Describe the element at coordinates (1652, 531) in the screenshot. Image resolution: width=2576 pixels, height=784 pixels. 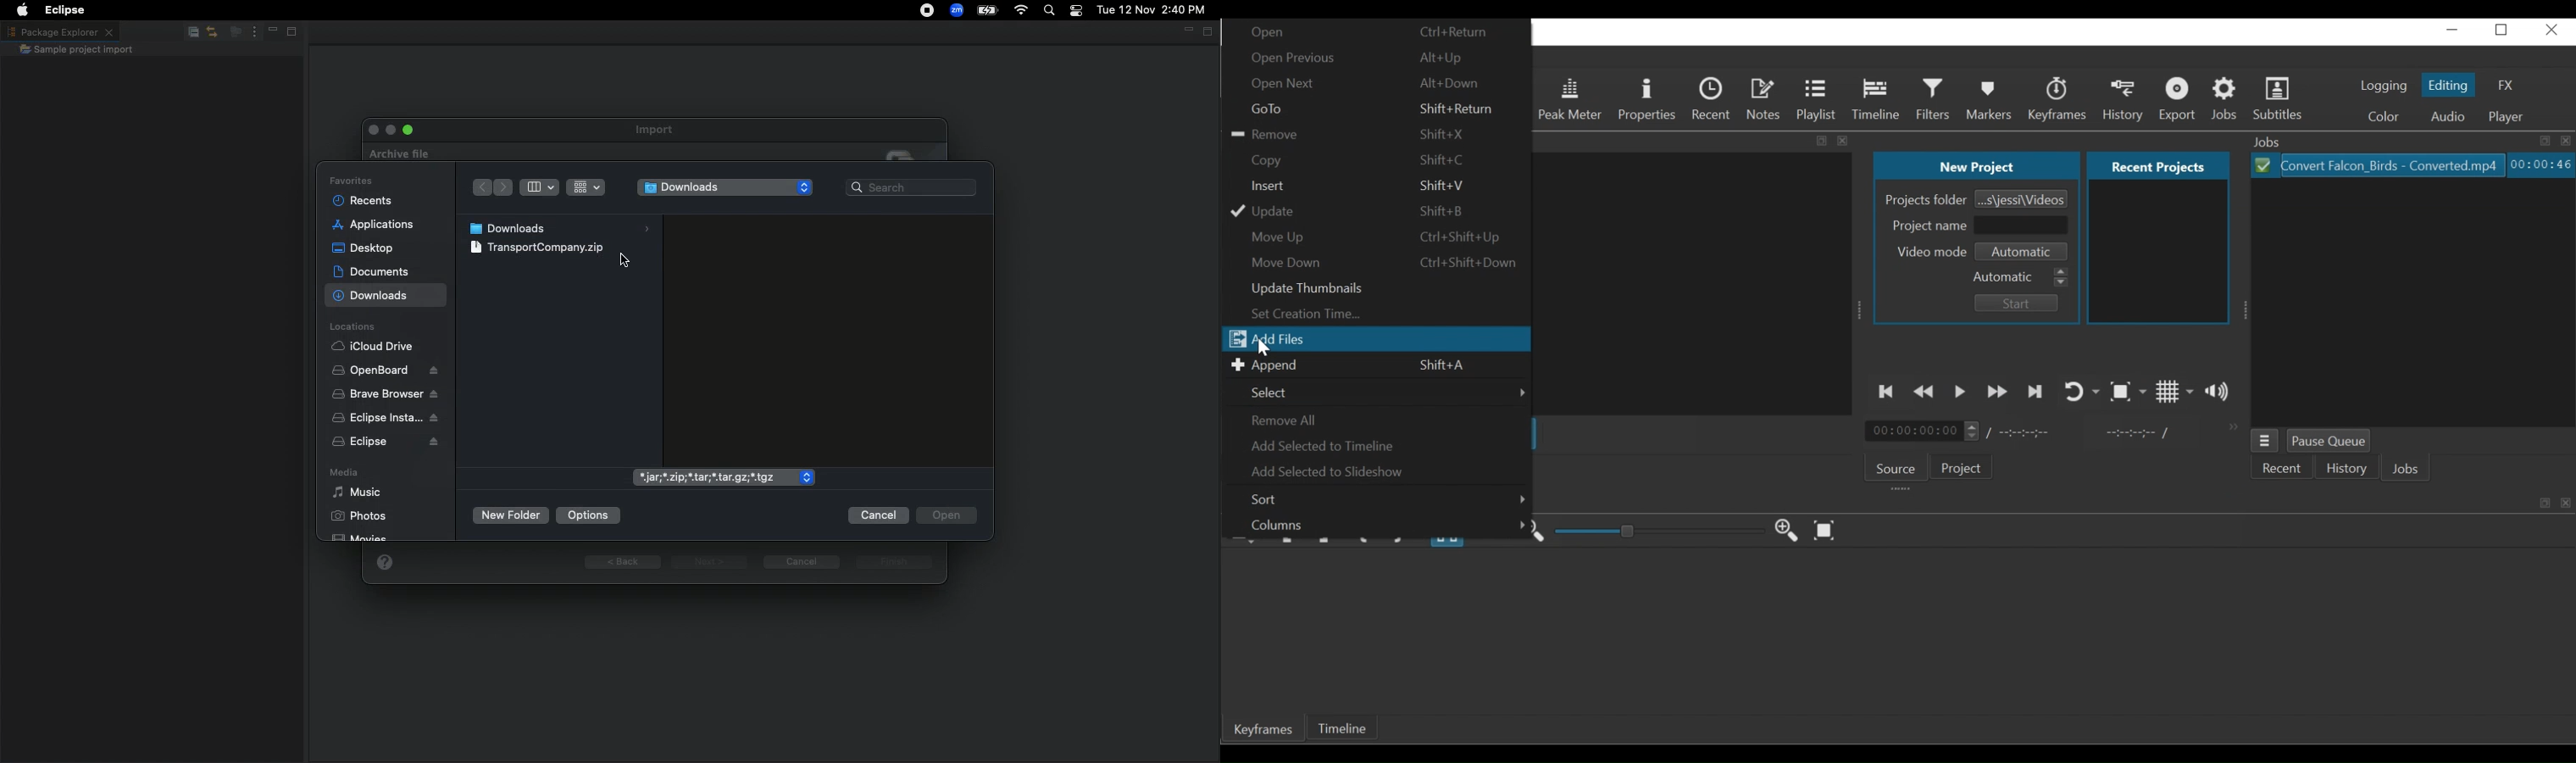
I see `Adjust Zoom Keyframe` at that location.